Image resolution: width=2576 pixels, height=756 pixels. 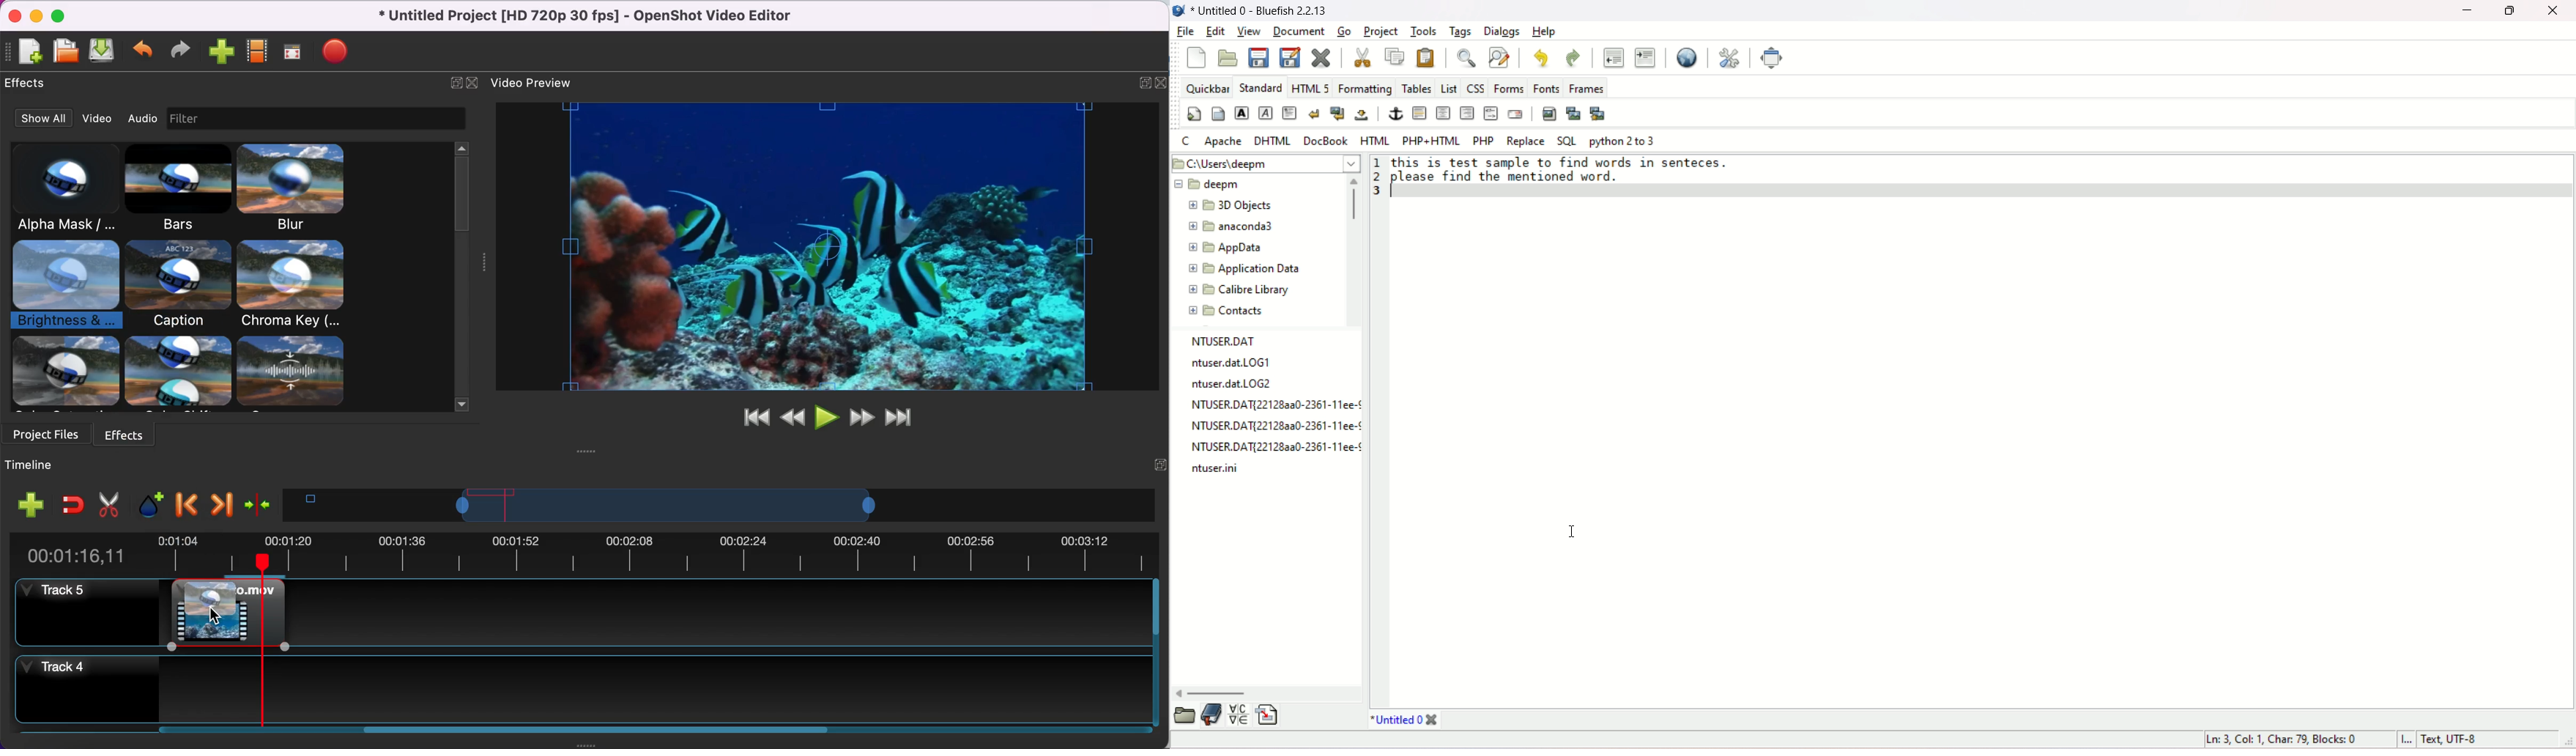 What do you see at coordinates (1417, 87) in the screenshot?
I see `tables` at bounding box center [1417, 87].